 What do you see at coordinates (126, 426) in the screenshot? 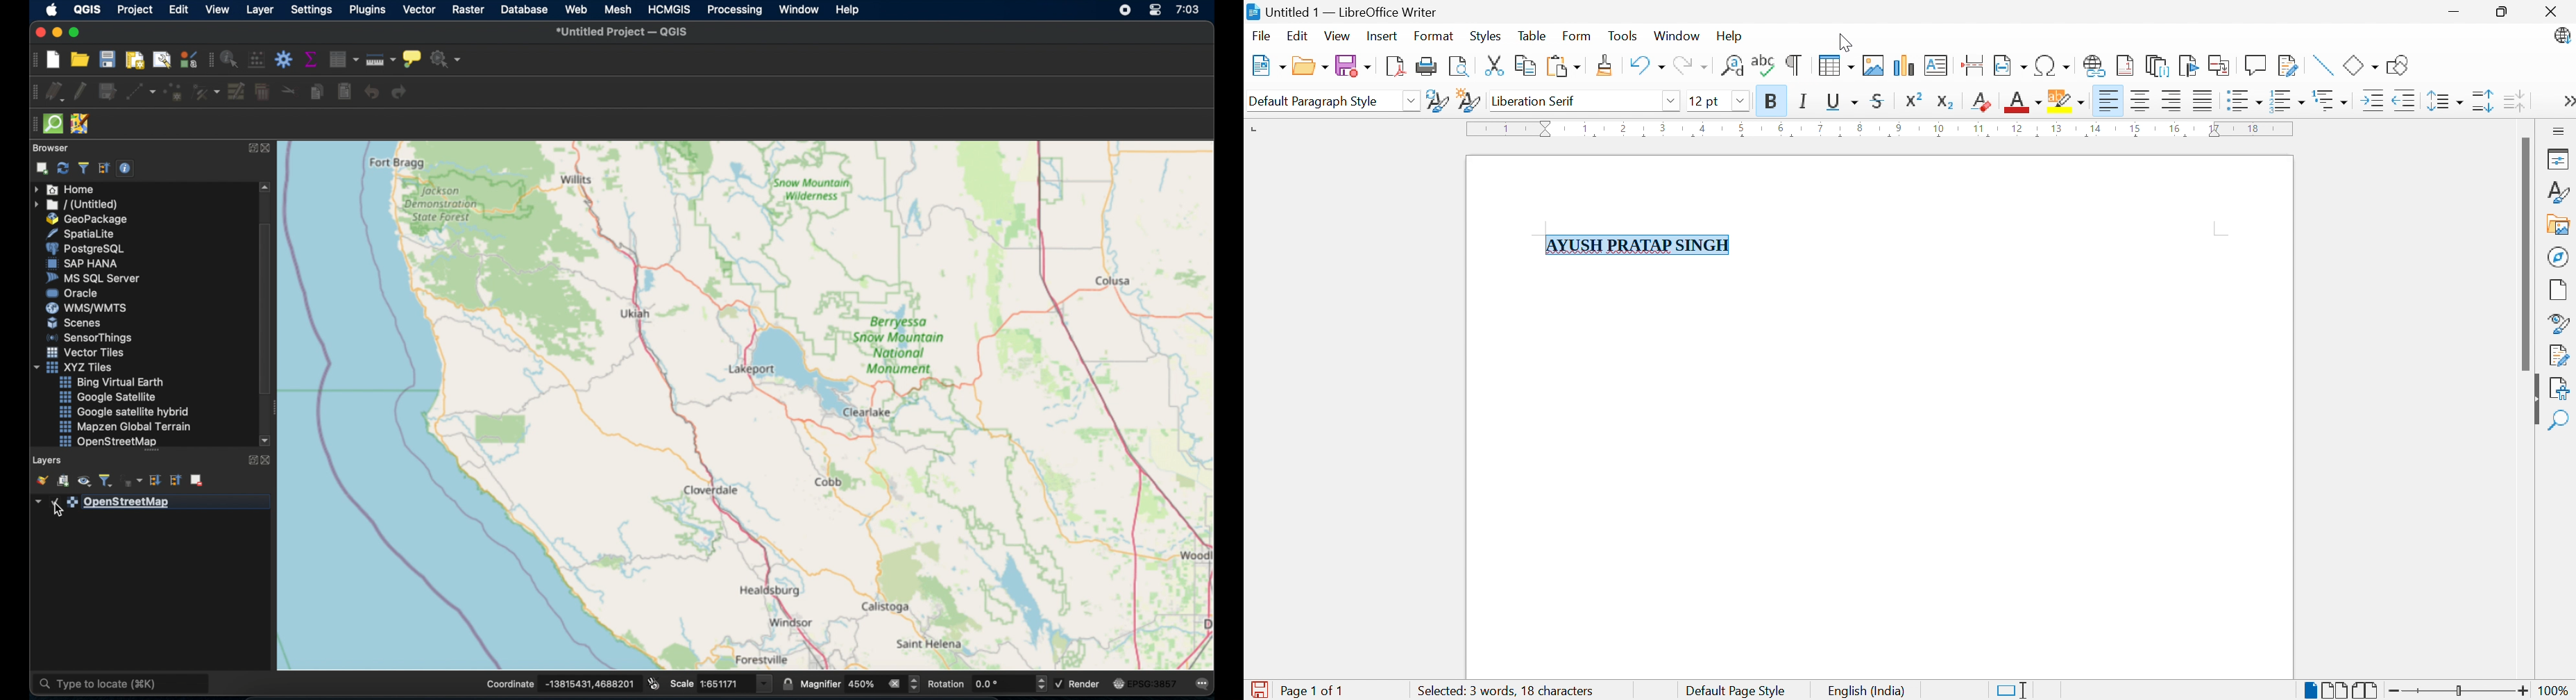
I see `mapzen global terrain` at bounding box center [126, 426].